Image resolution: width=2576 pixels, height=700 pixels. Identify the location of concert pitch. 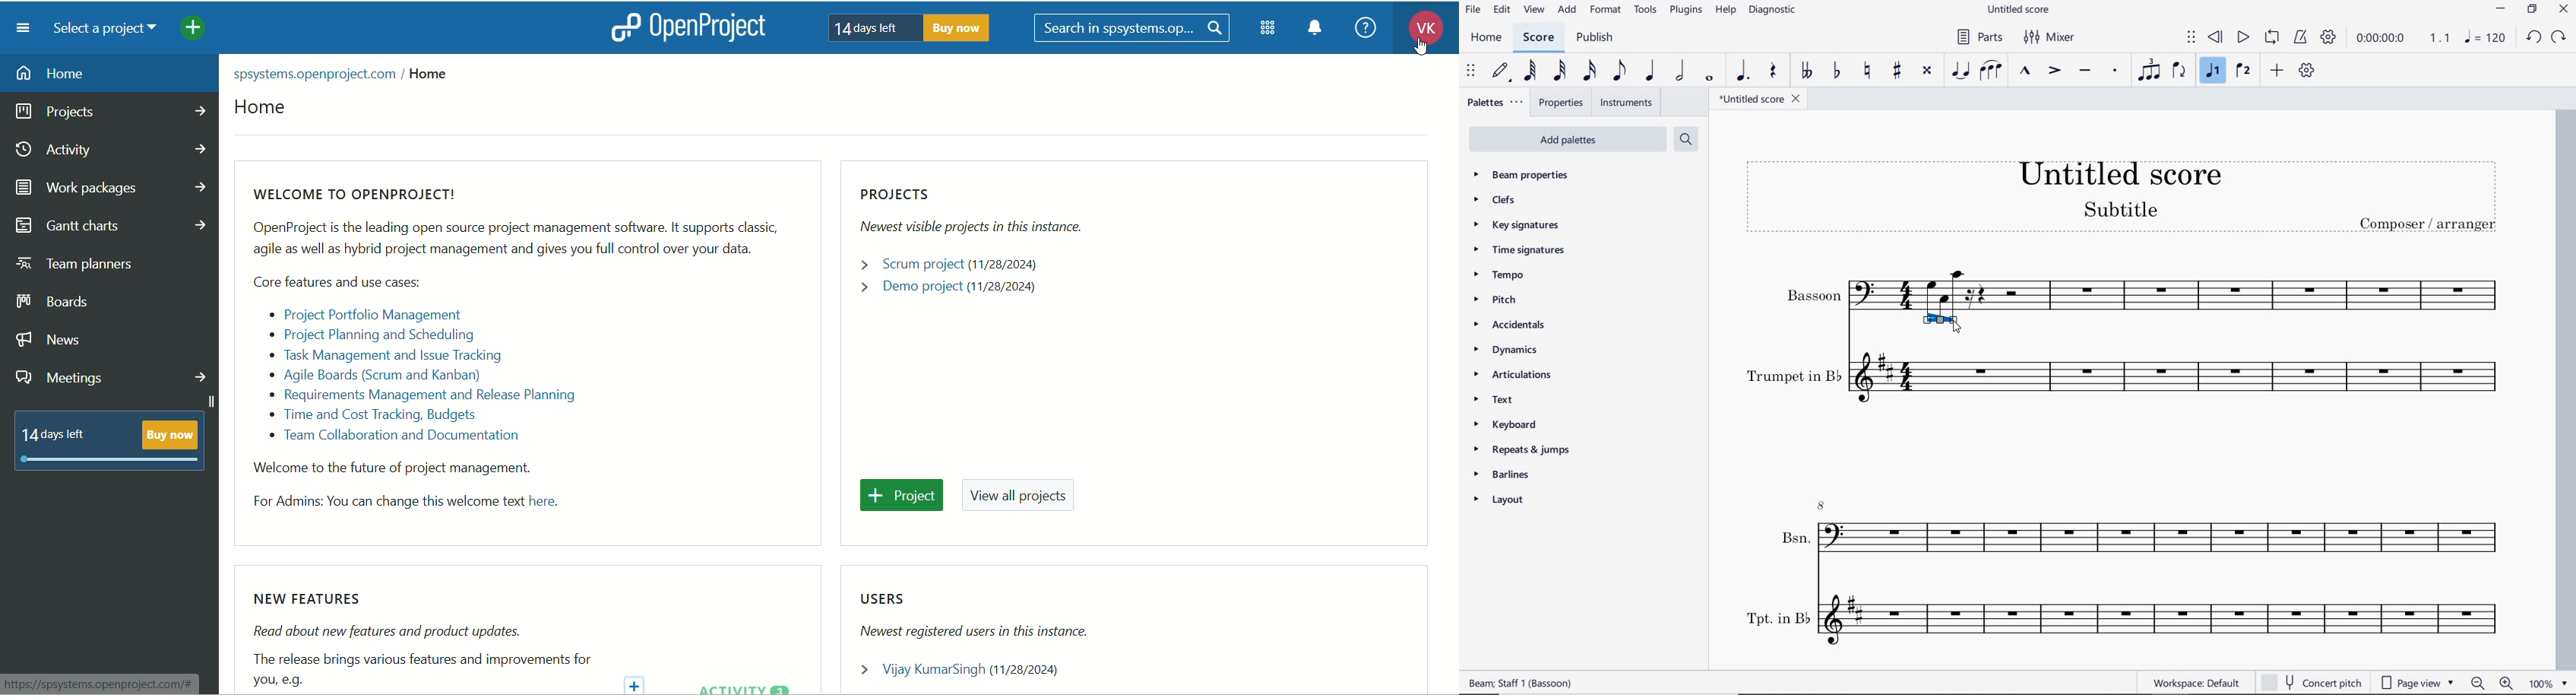
(2309, 681).